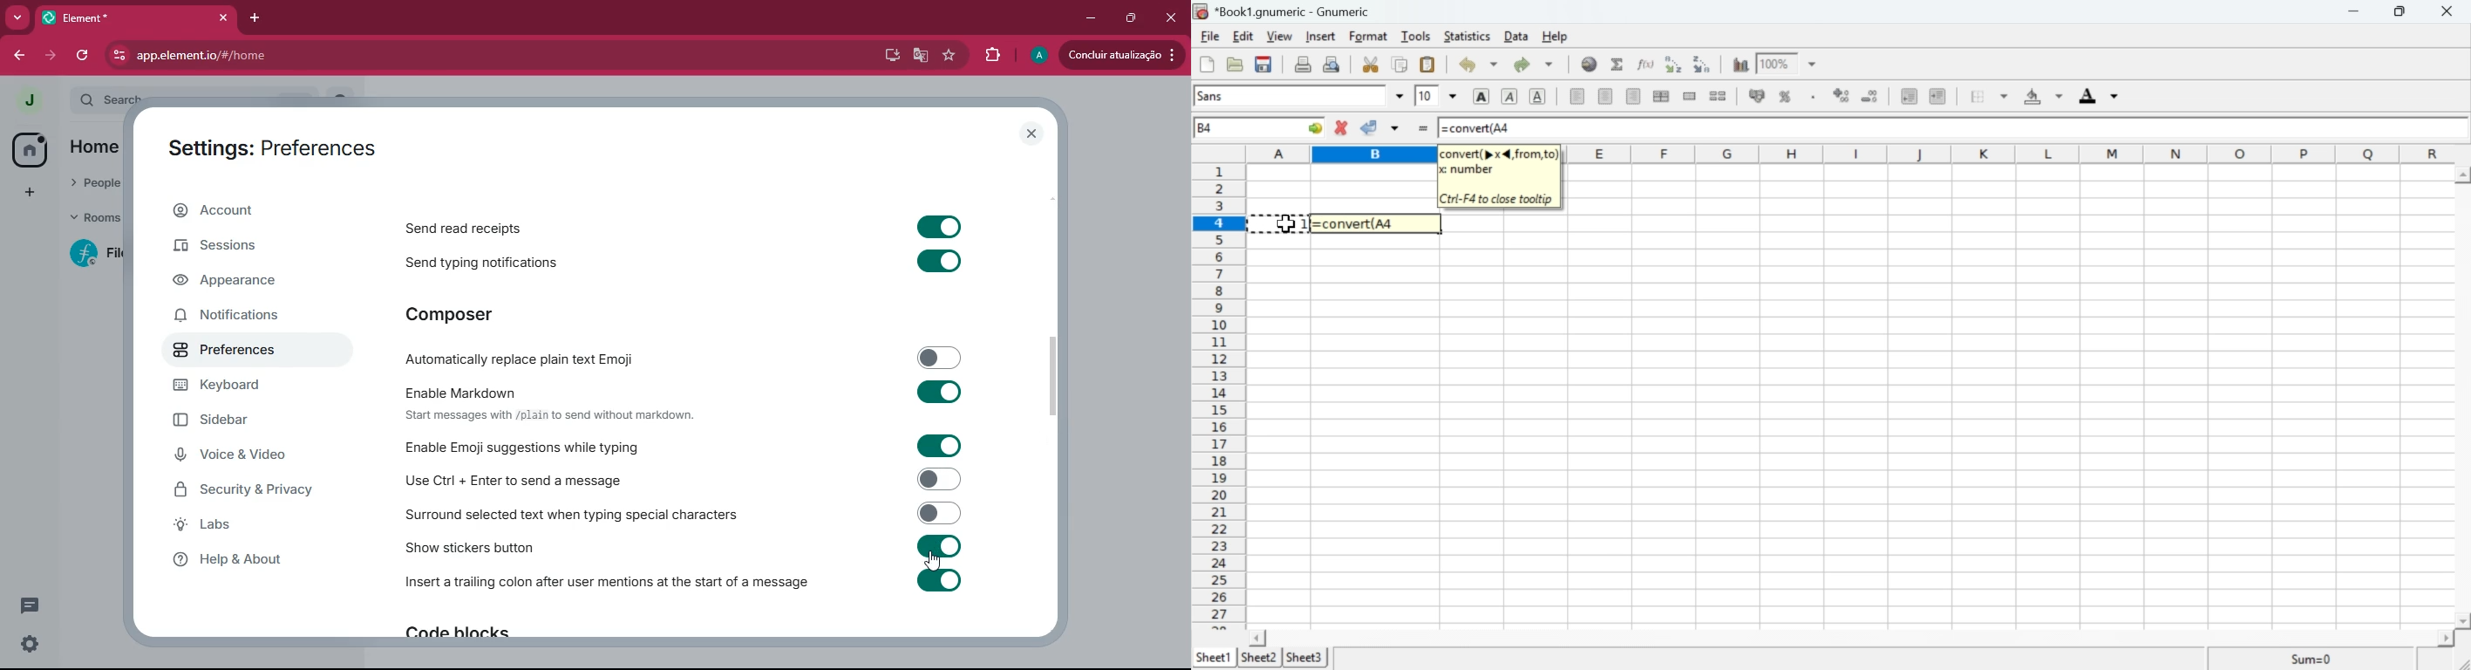  Describe the element at coordinates (1130, 17) in the screenshot. I see `maximize` at that location.